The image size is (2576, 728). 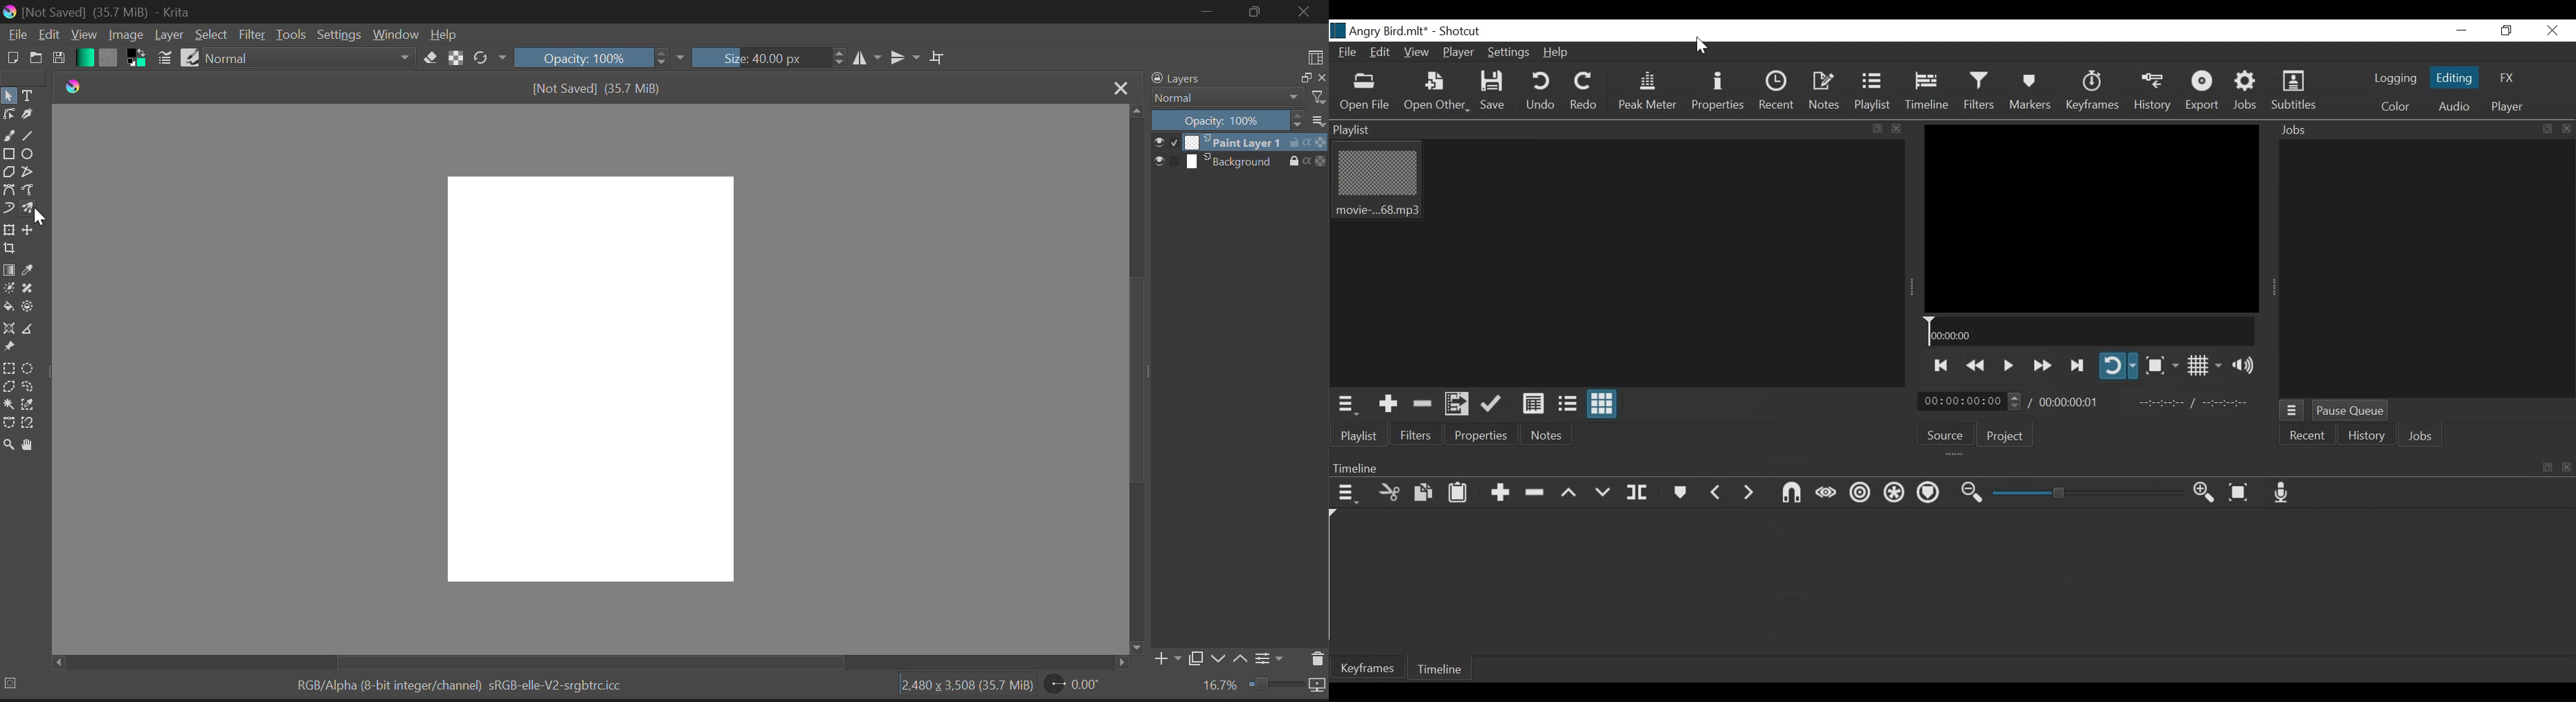 What do you see at coordinates (8, 329) in the screenshot?
I see `Assistant Tool` at bounding box center [8, 329].